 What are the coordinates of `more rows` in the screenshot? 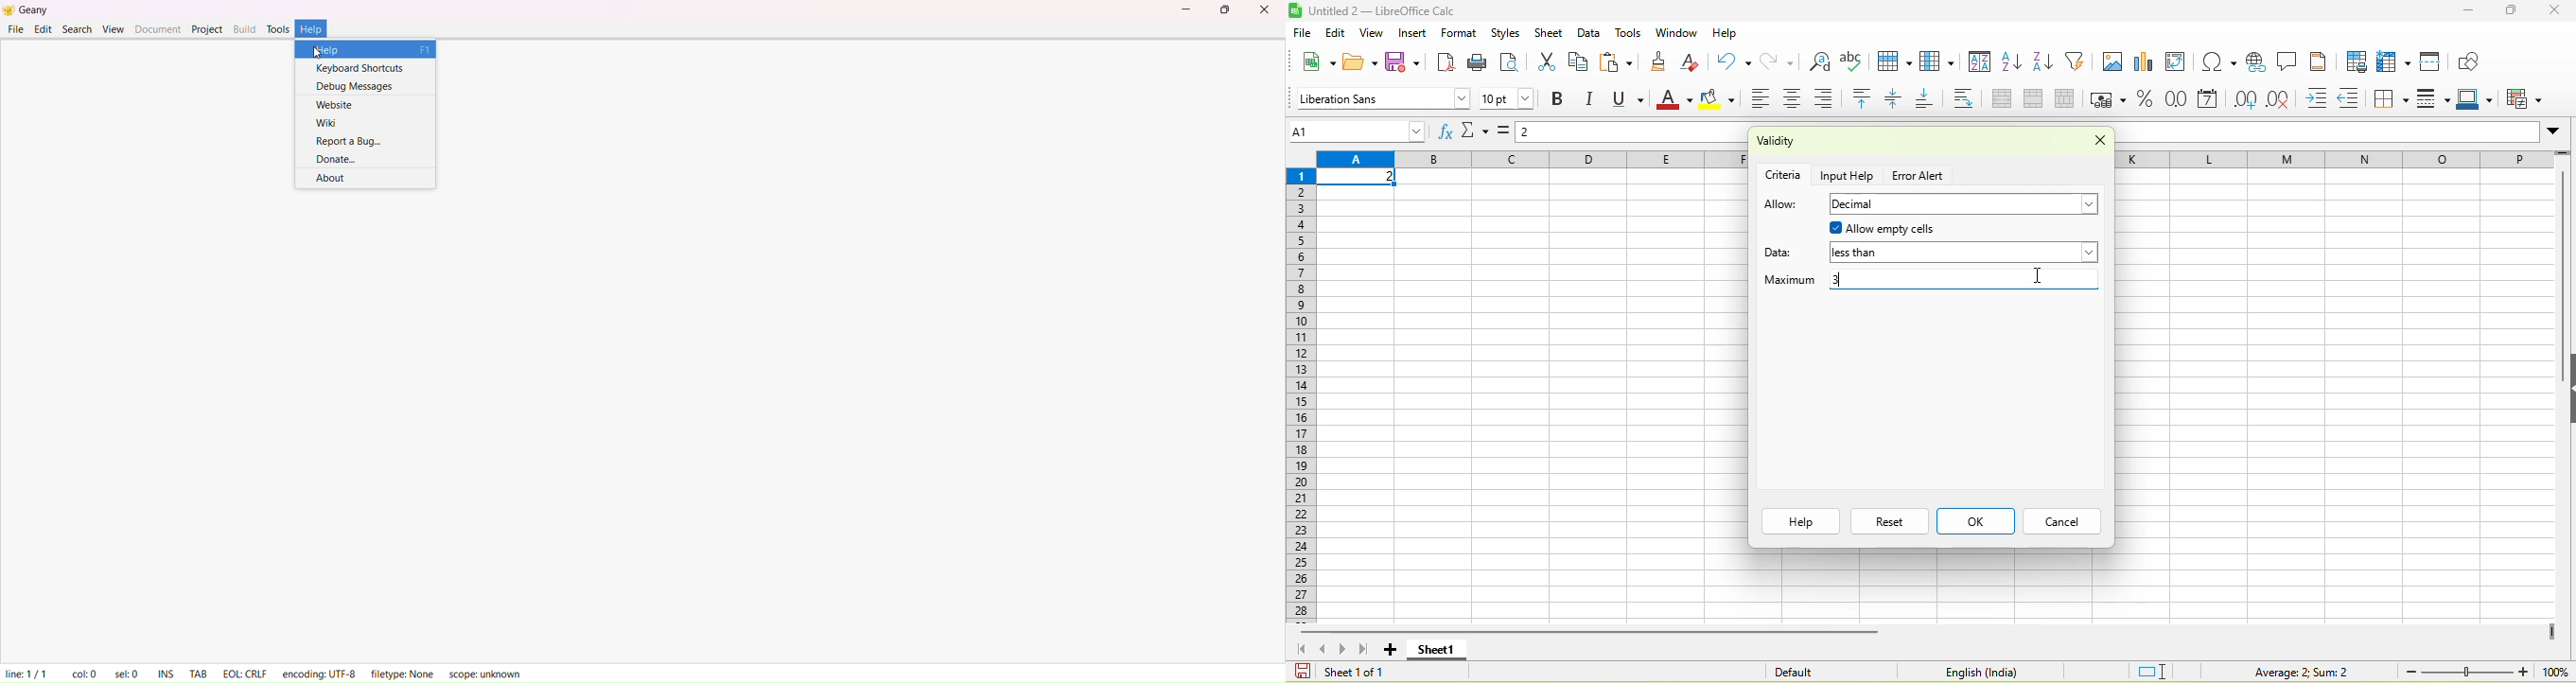 It's located at (2564, 157).